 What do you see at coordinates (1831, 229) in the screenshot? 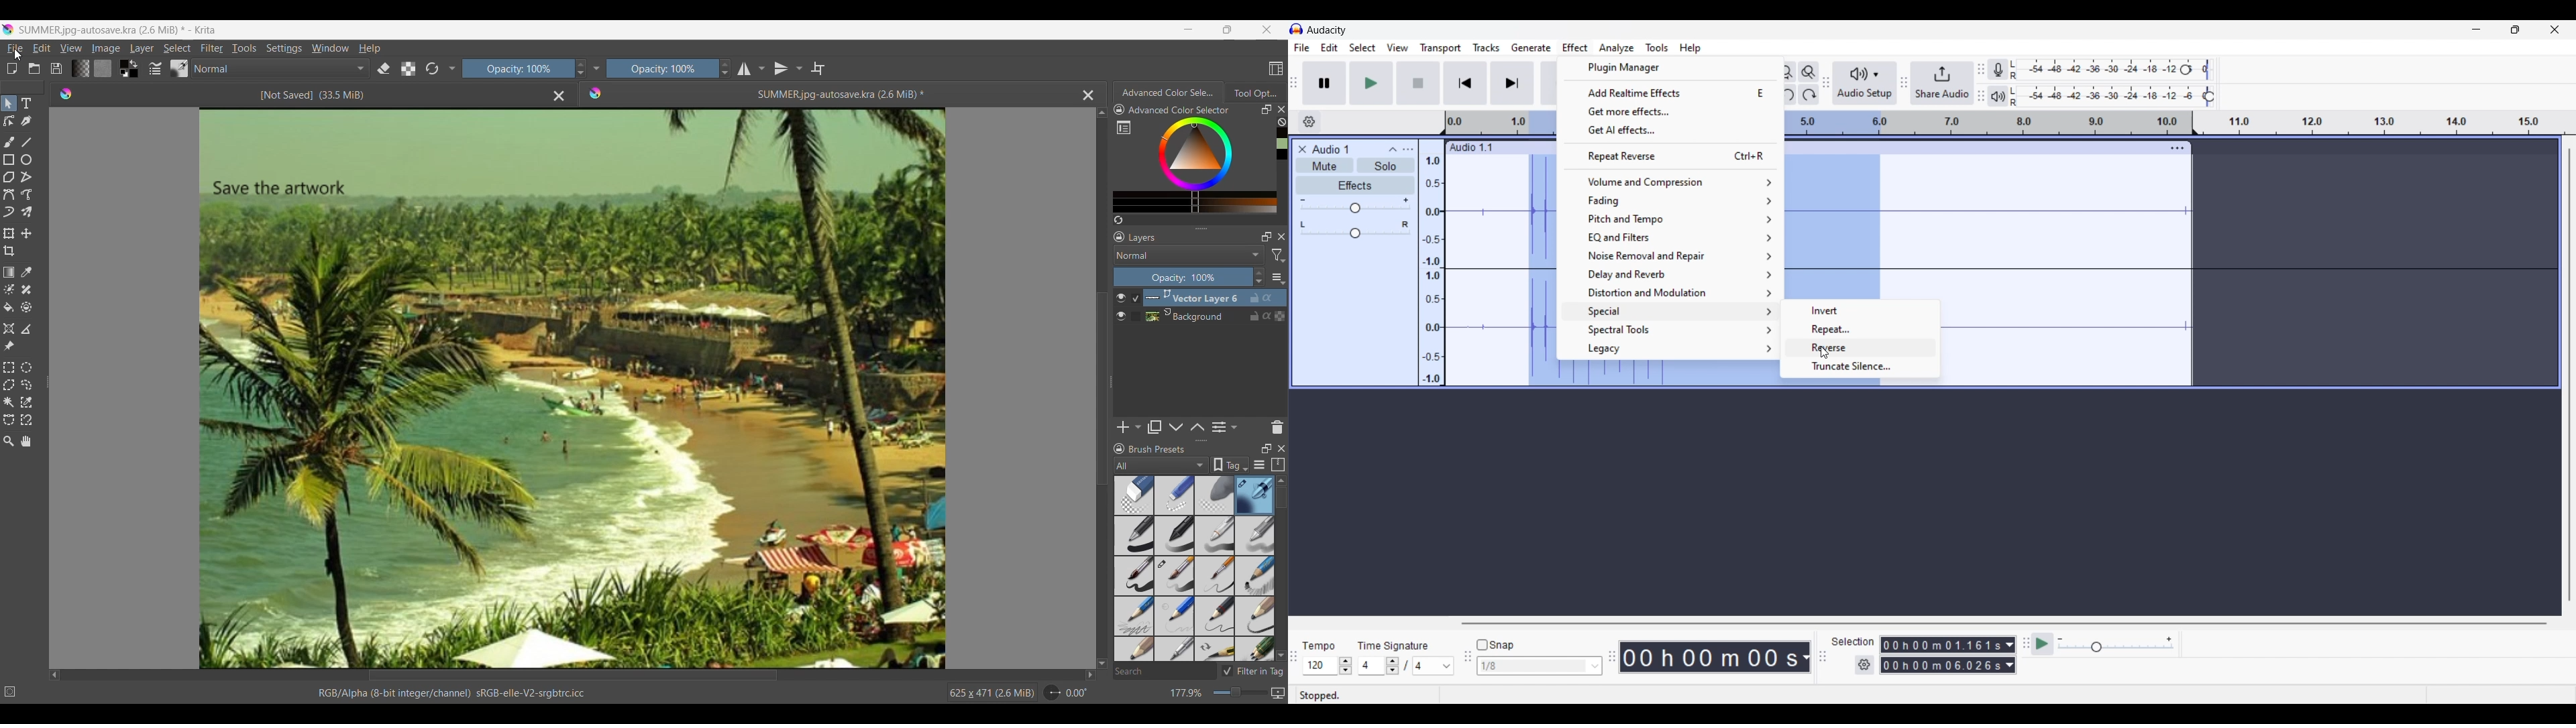
I see `Portion of recorded audio track selected` at bounding box center [1831, 229].